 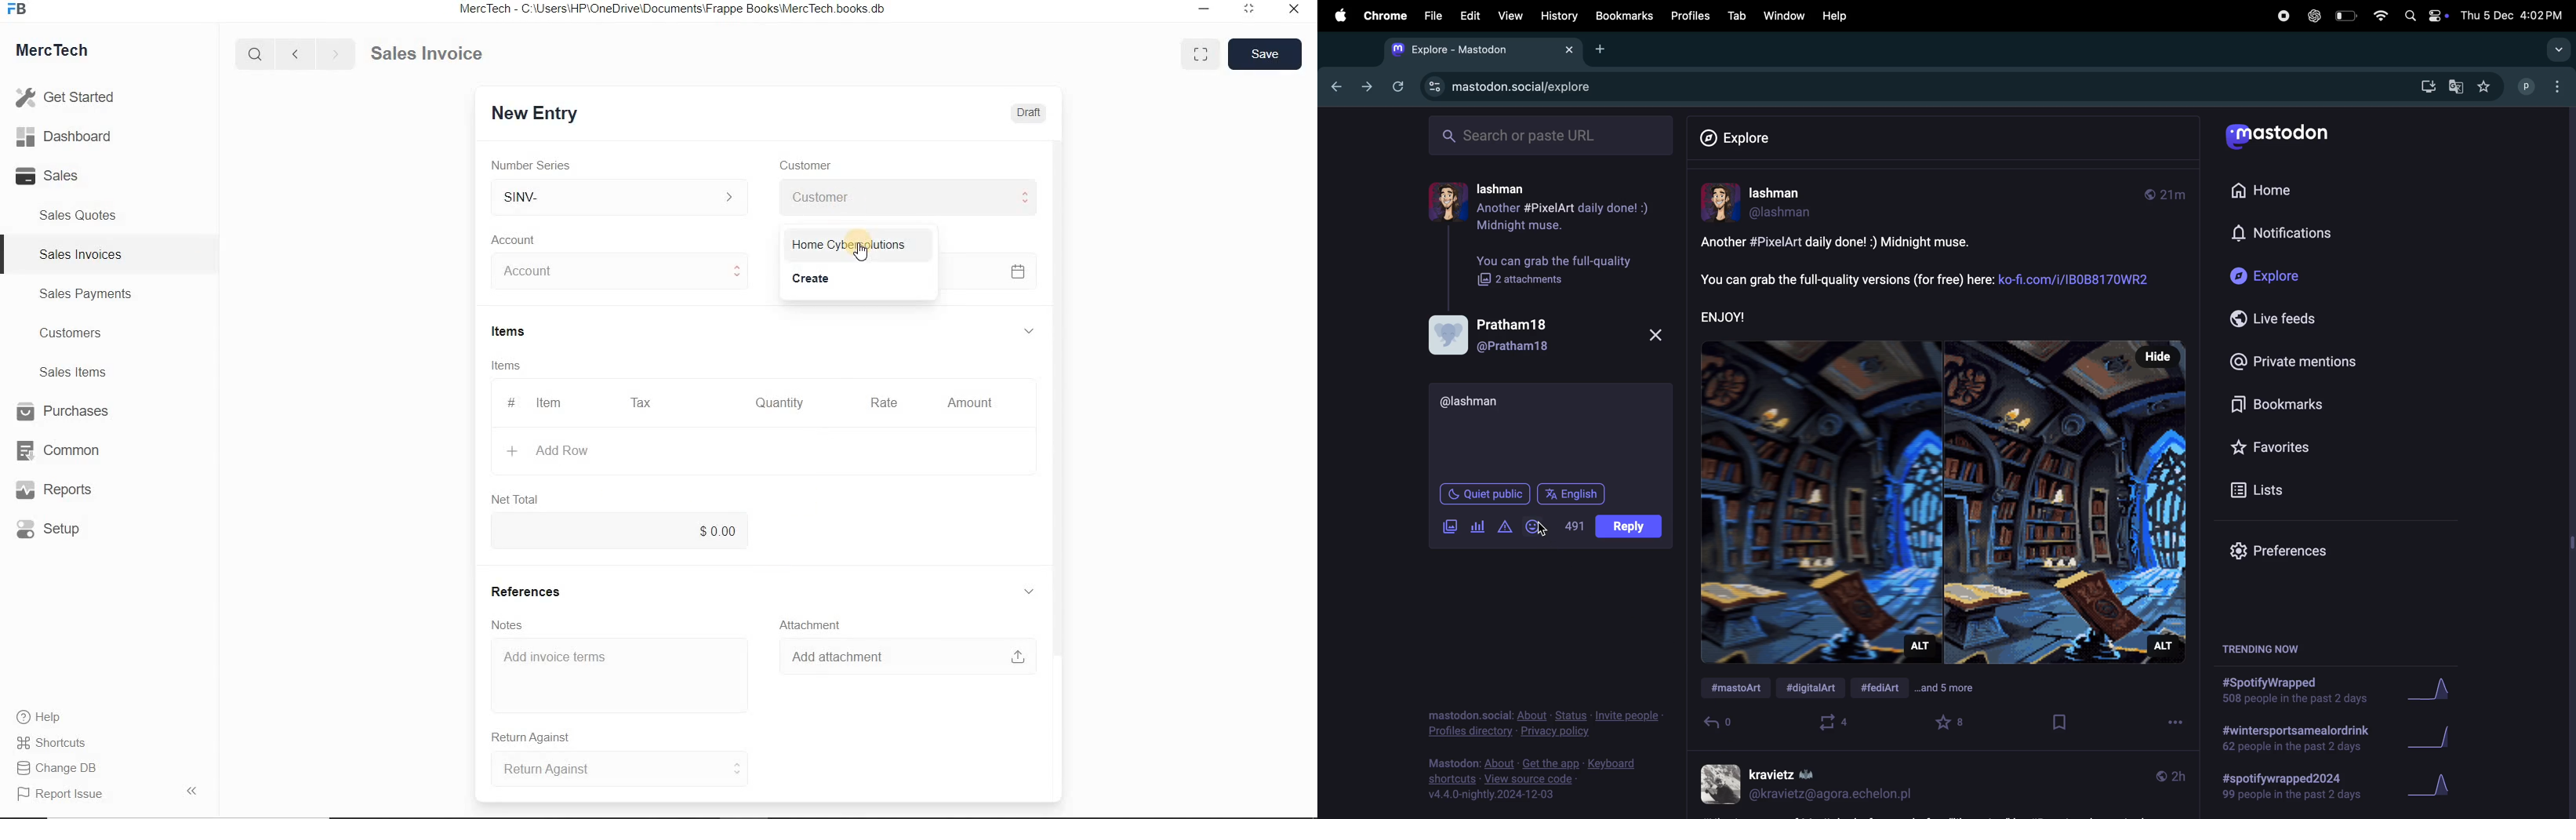 What do you see at coordinates (82, 215) in the screenshot?
I see `Sales Quotes` at bounding box center [82, 215].